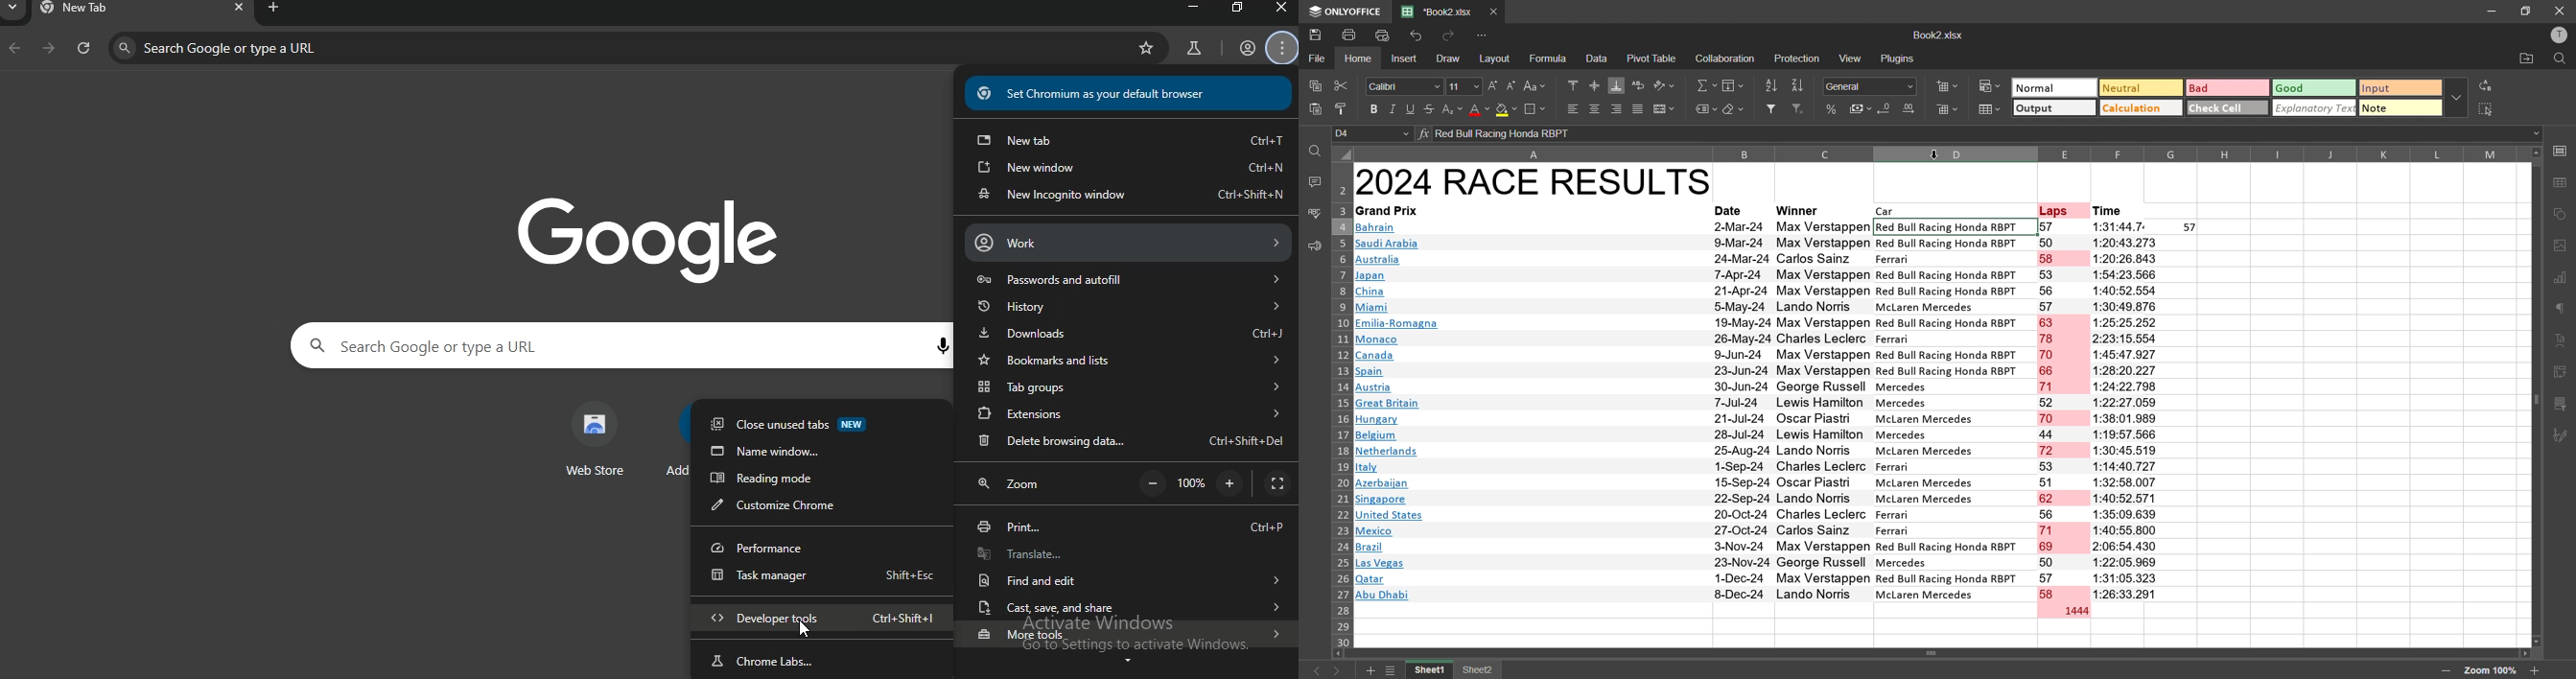  What do you see at coordinates (1419, 37) in the screenshot?
I see `undo` at bounding box center [1419, 37].